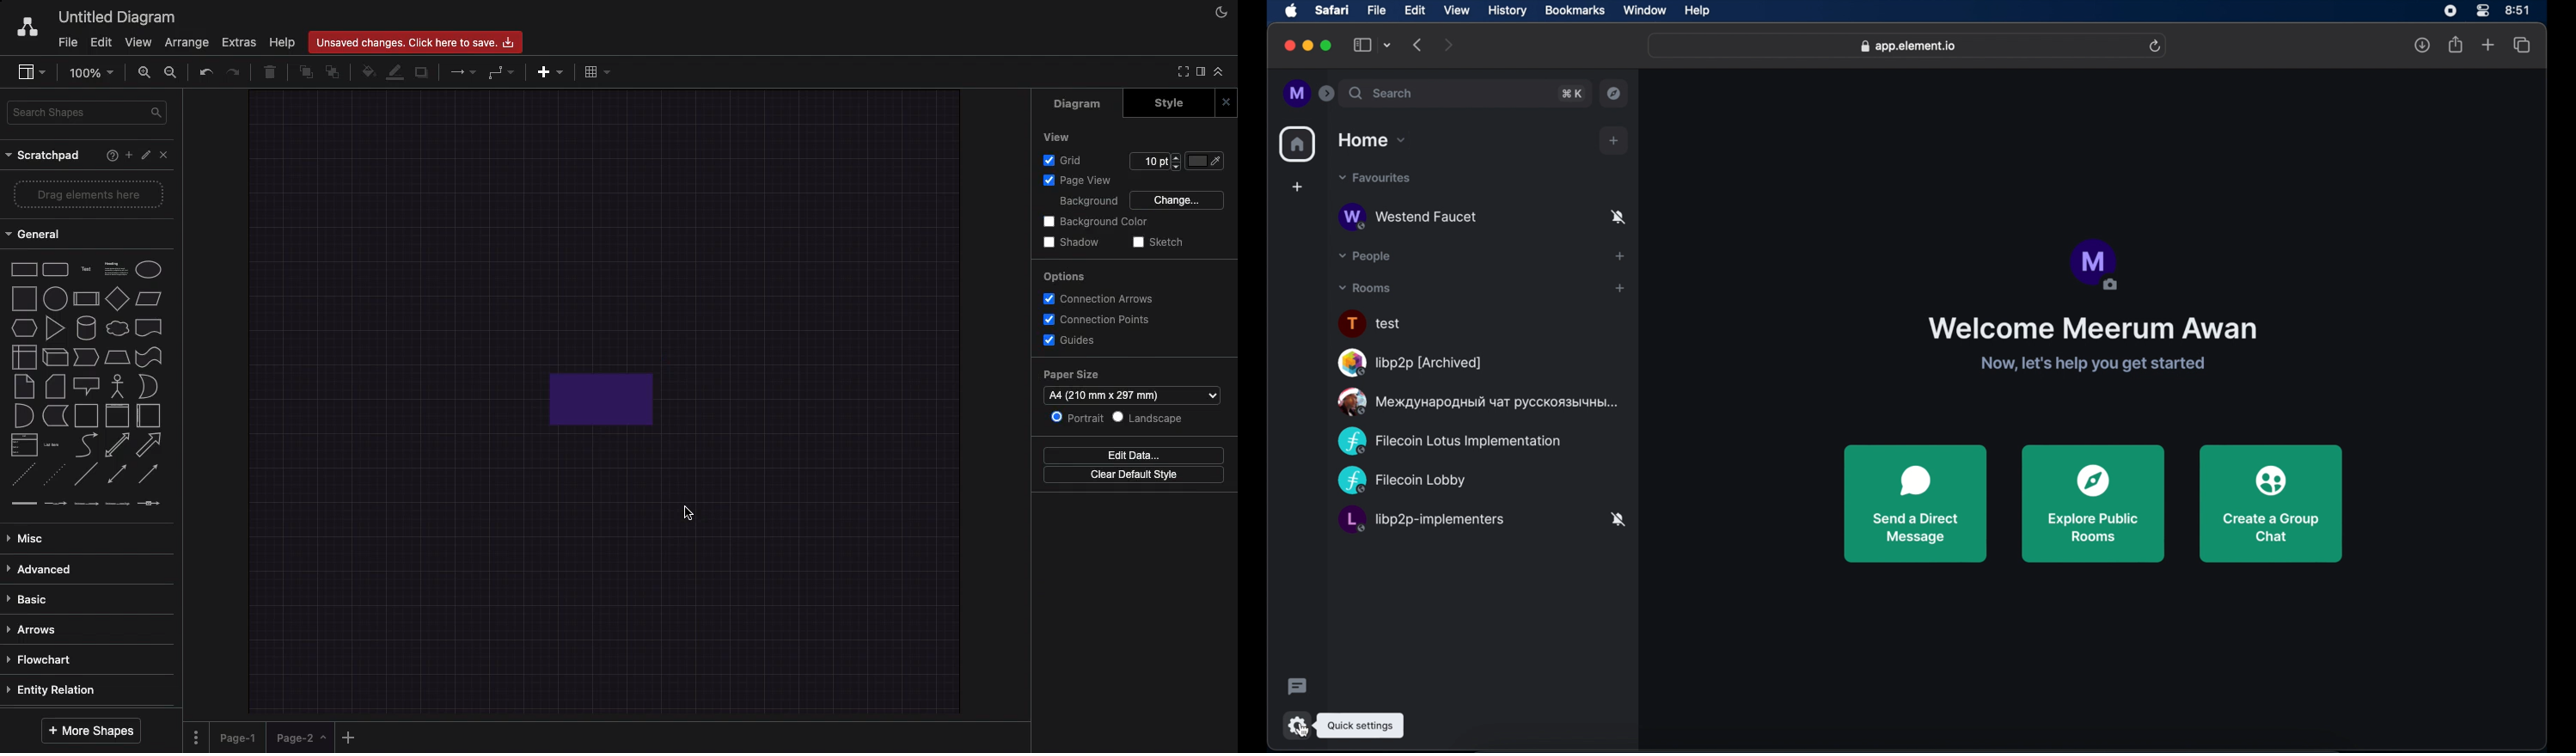 The image size is (2576, 756). What do you see at coordinates (150, 475) in the screenshot?
I see `directional connector` at bounding box center [150, 475].